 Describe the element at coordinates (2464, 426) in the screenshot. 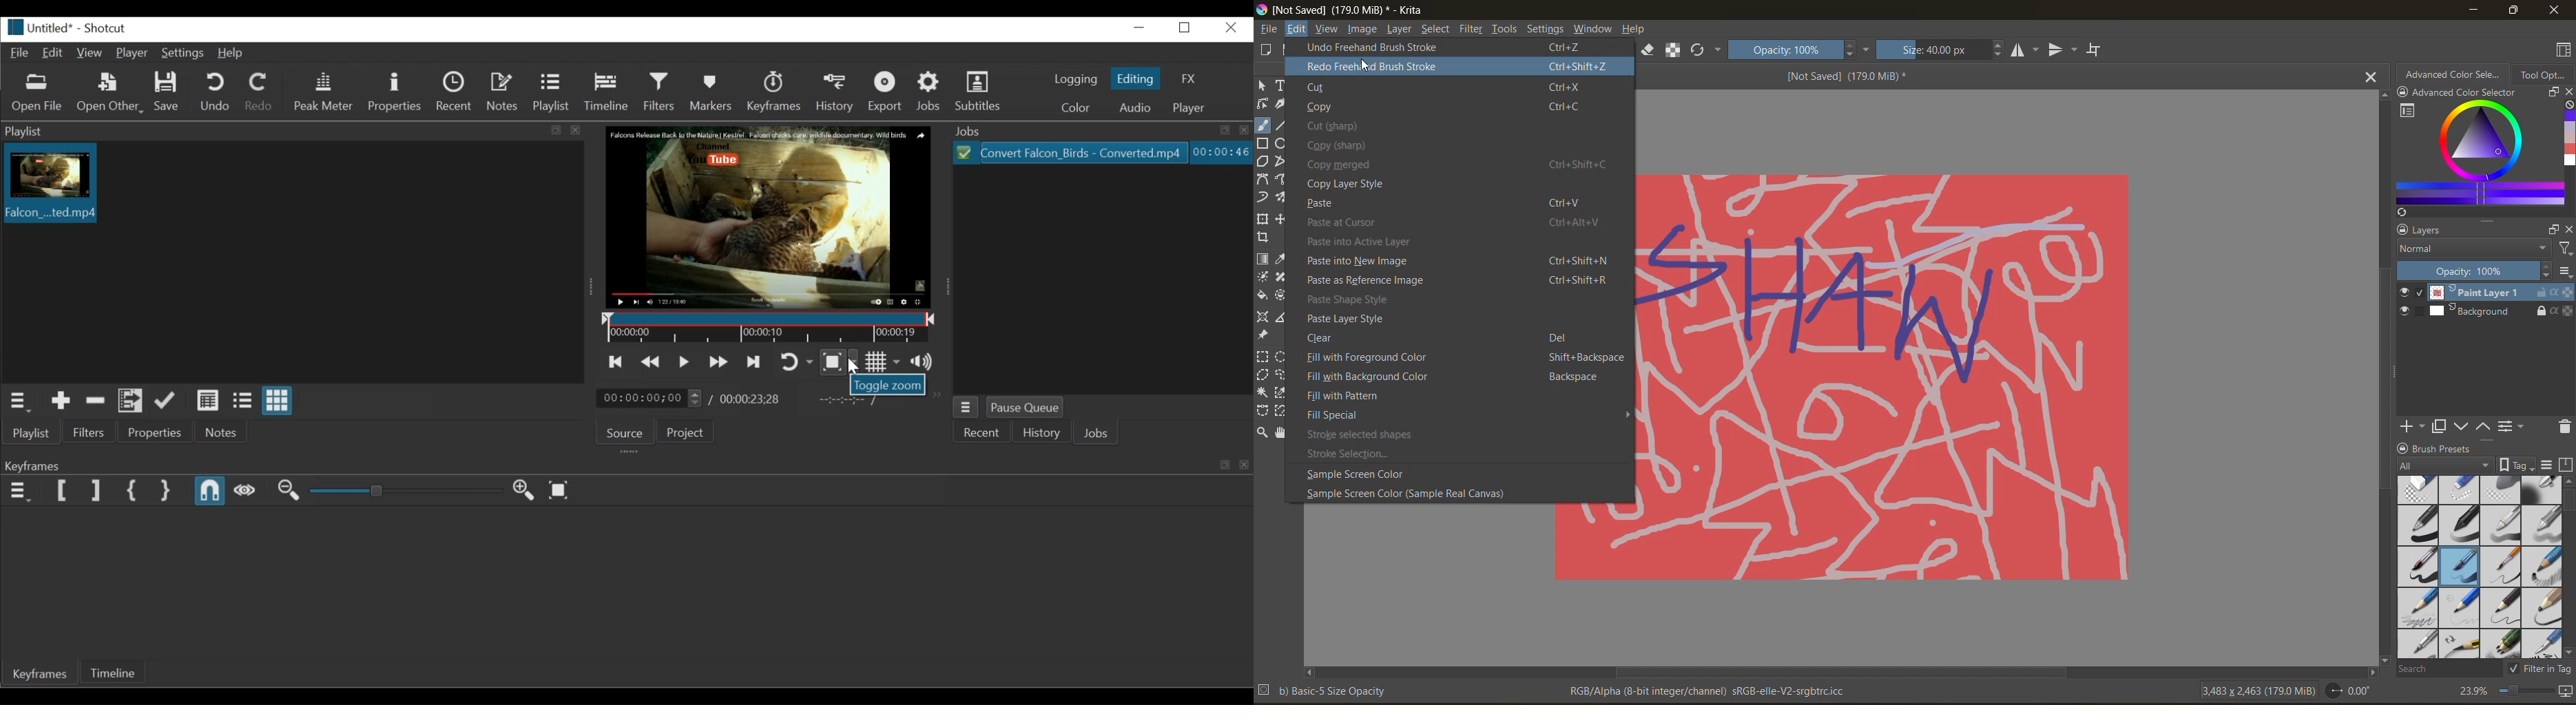

I see `mask down` at that location.